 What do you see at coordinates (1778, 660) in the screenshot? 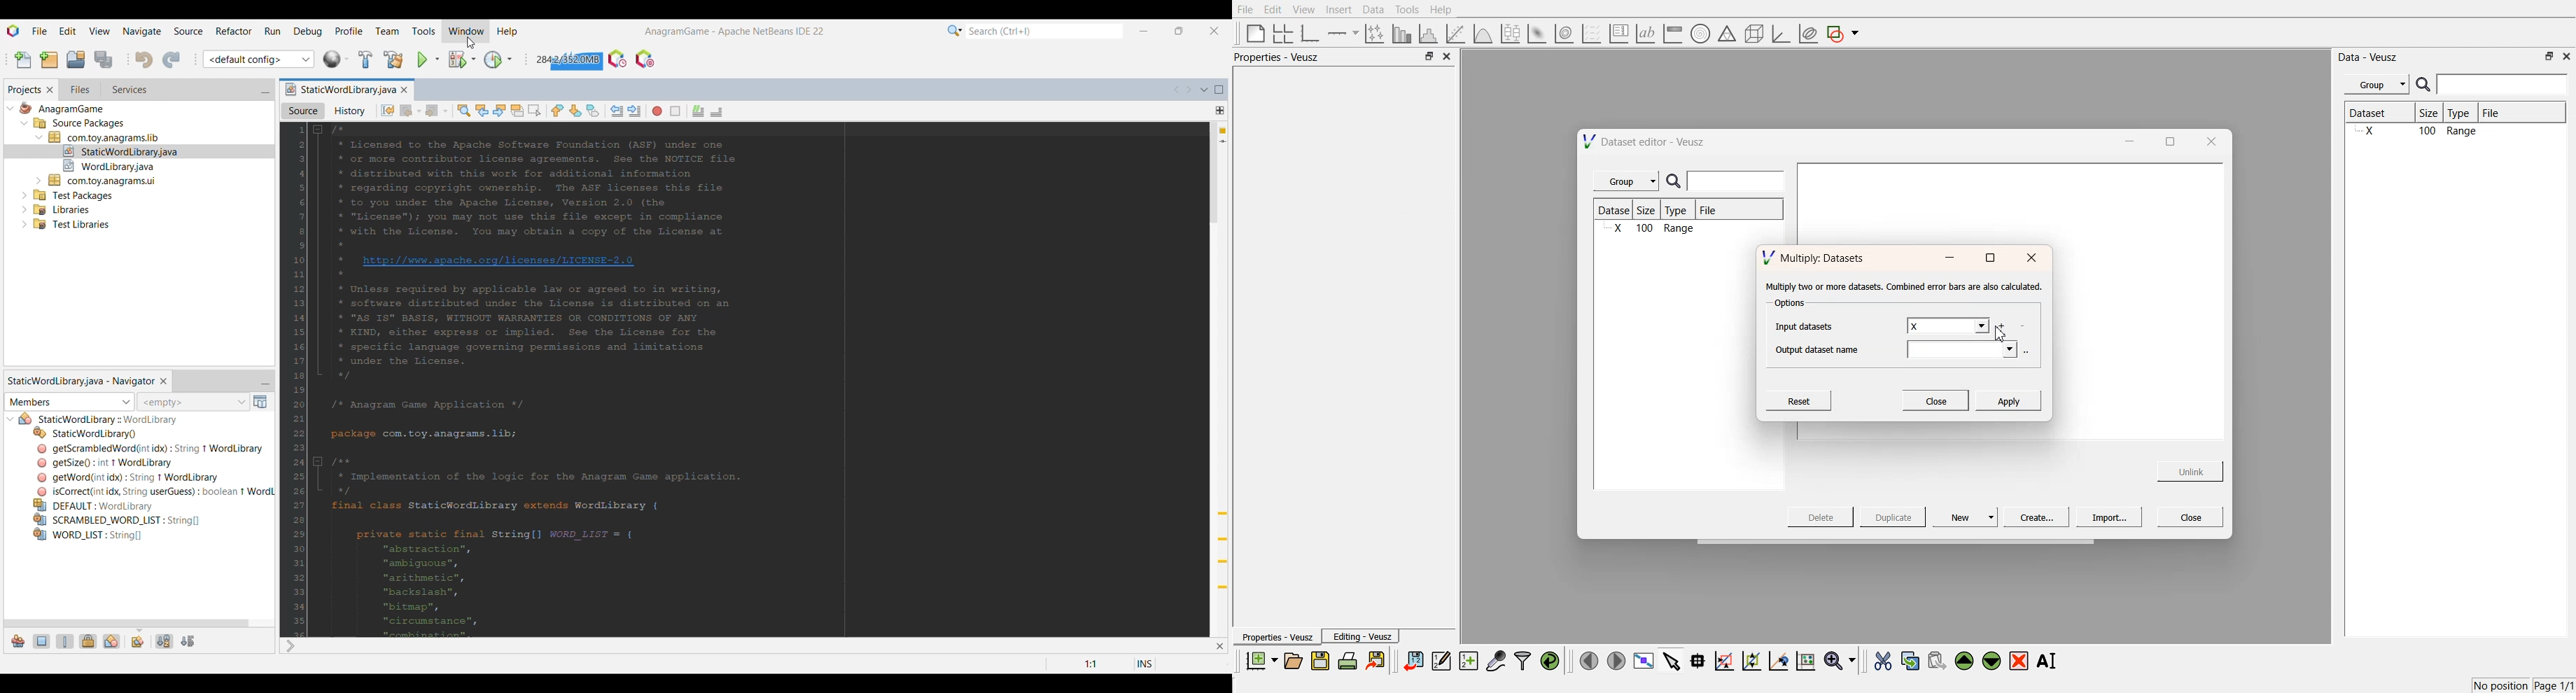
I see `recenter the graph axes` at bounding box center [1778, 660].